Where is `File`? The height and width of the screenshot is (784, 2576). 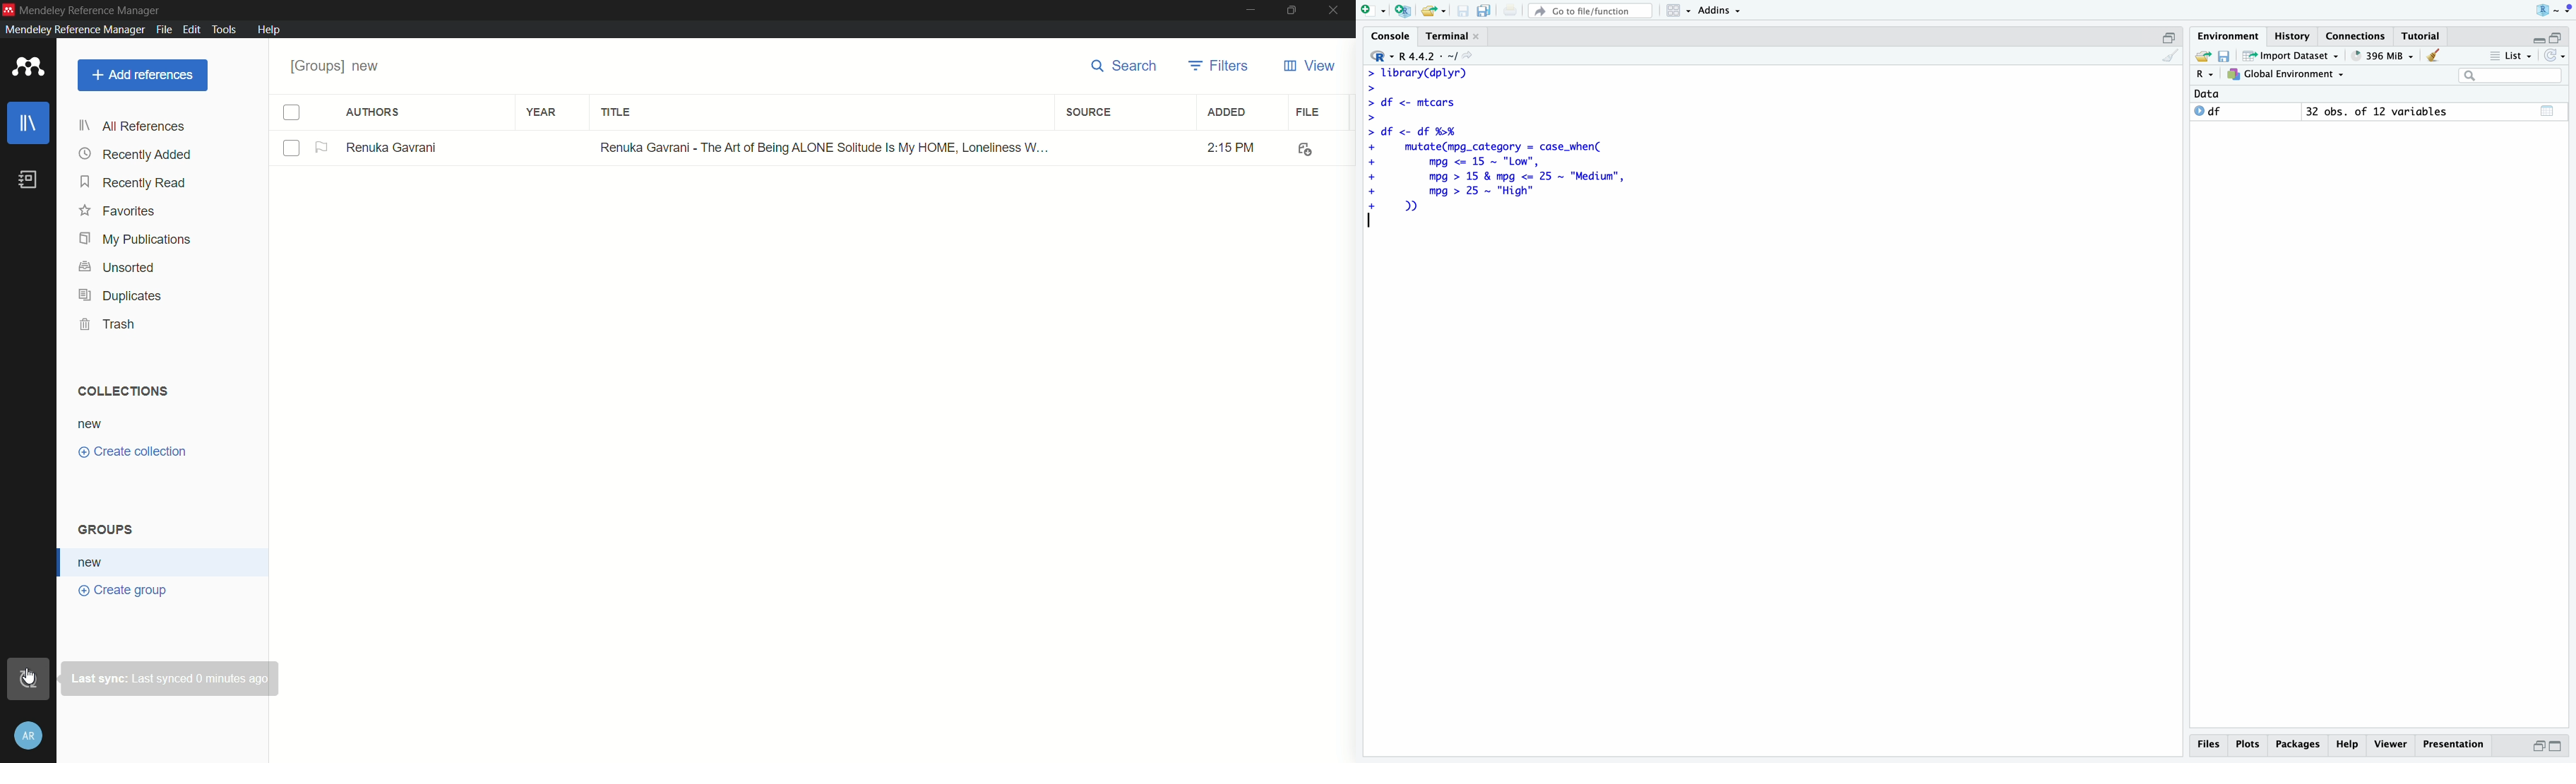 File is located at coordinates (1302, 148).